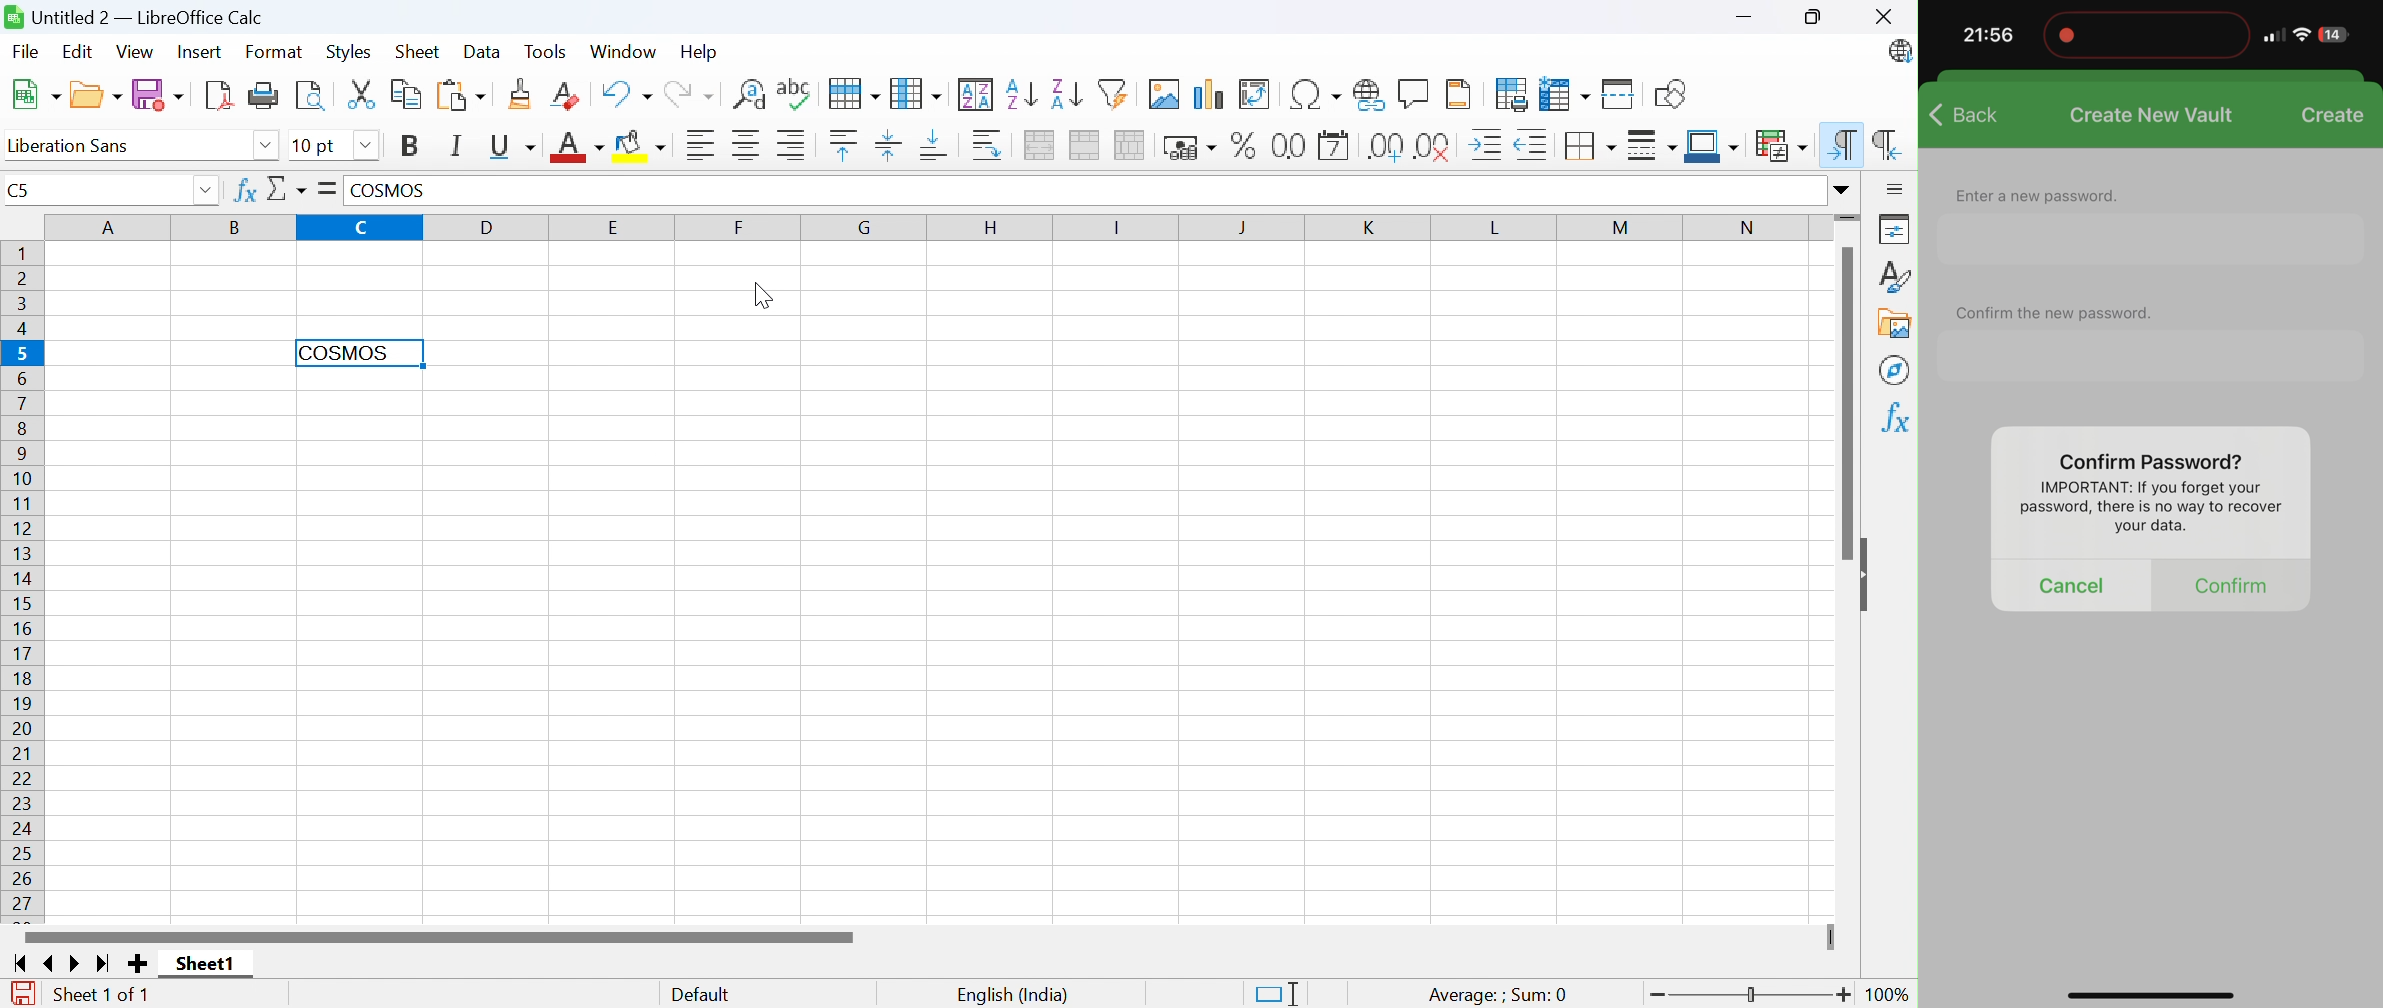  What do you see at coordinates (1191, 149) in the screenshot?
I see `Format as currency` at bounding box center [1191, 149].